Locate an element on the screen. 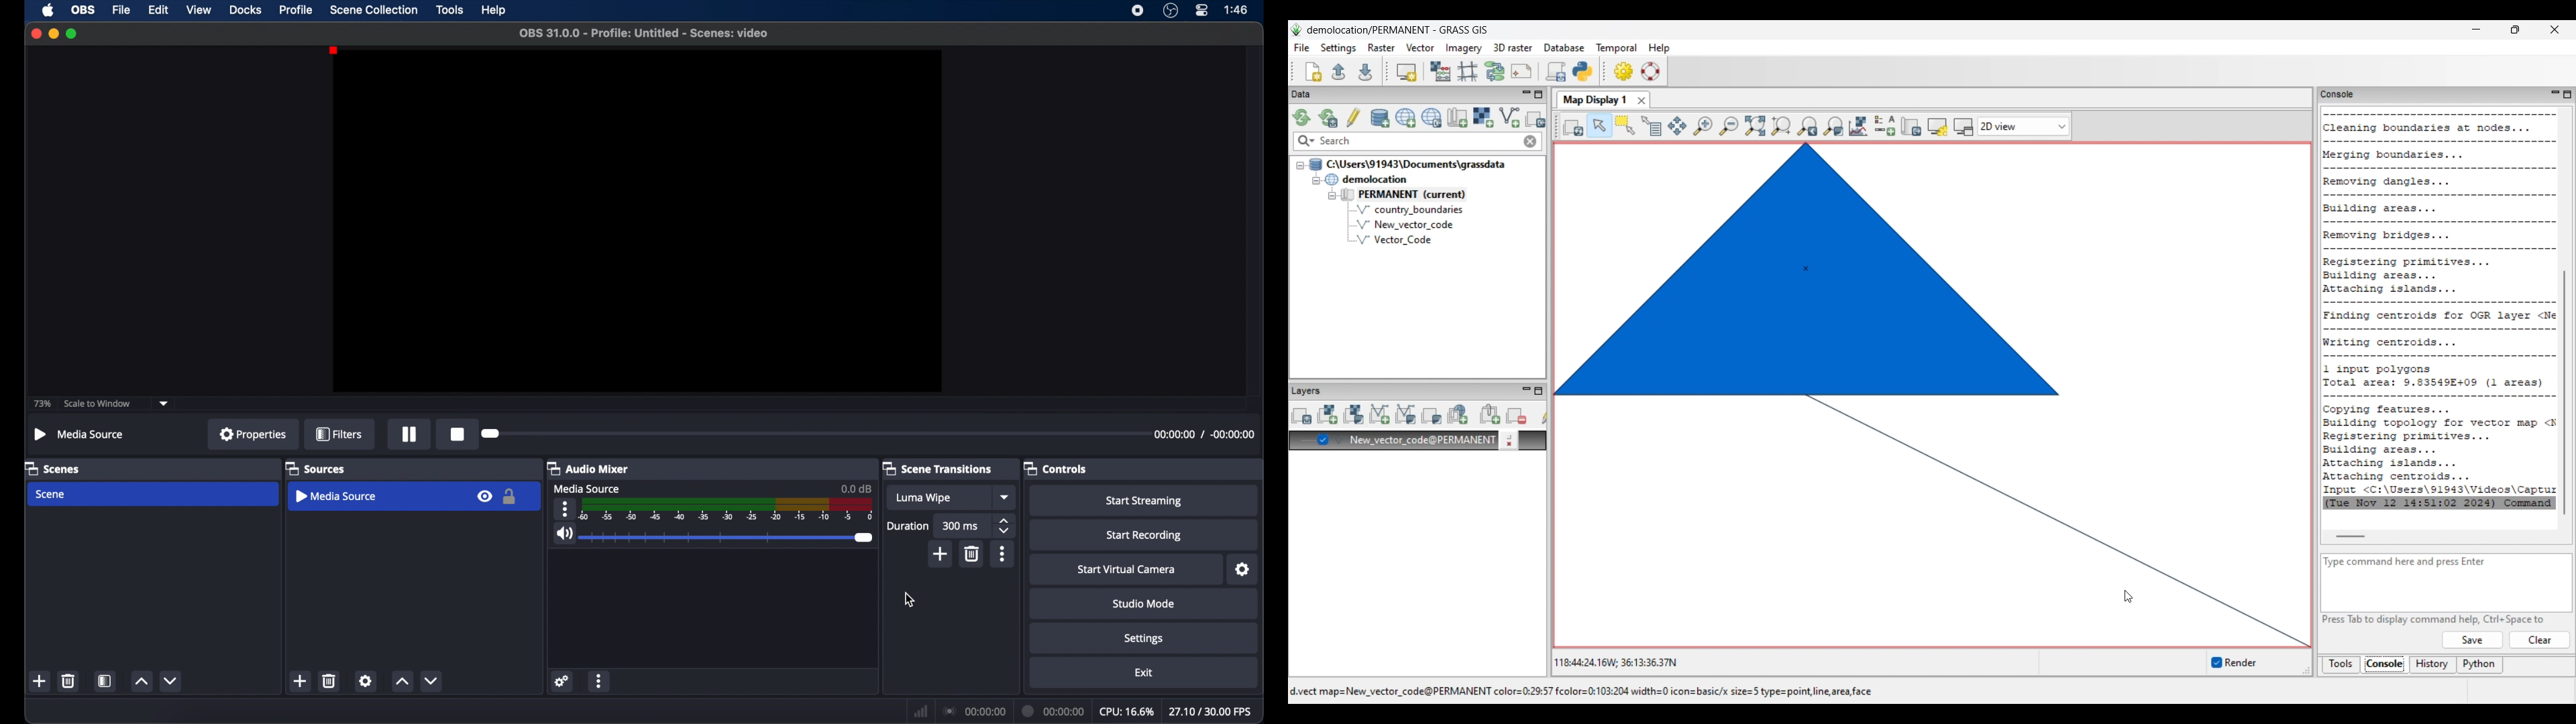  settings is located at coordinates (1144, 640).